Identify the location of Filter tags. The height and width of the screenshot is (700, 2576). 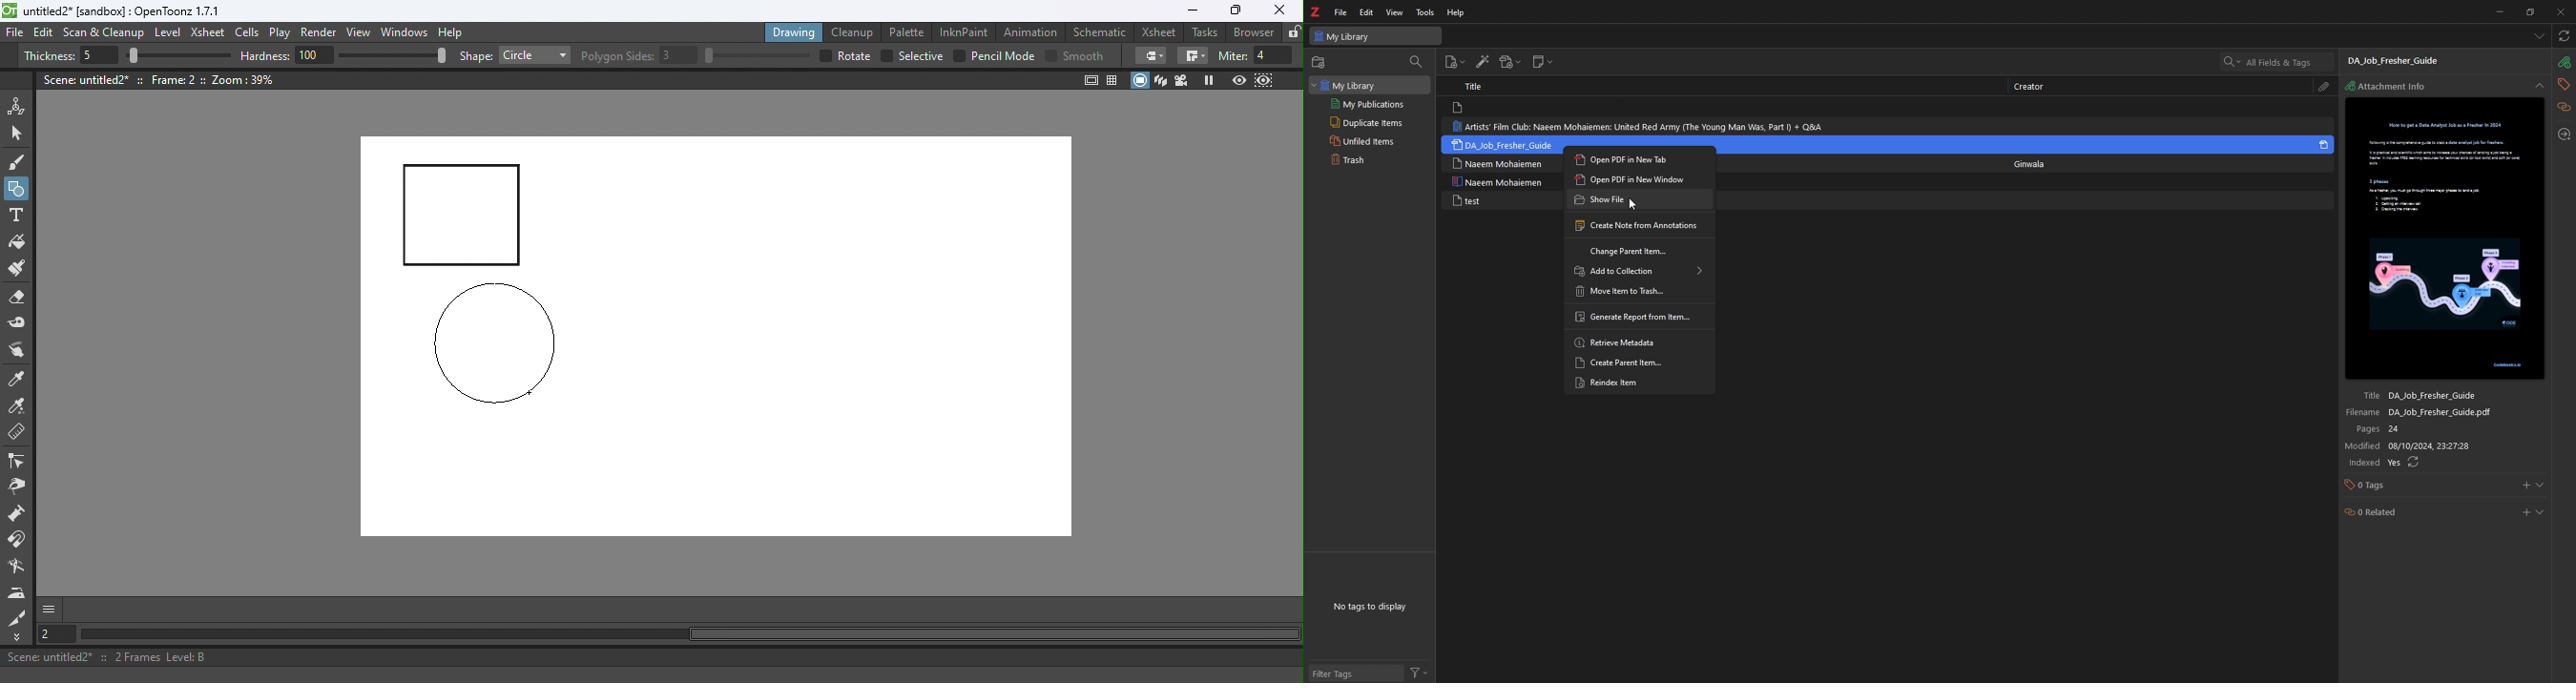
(1350, 673).